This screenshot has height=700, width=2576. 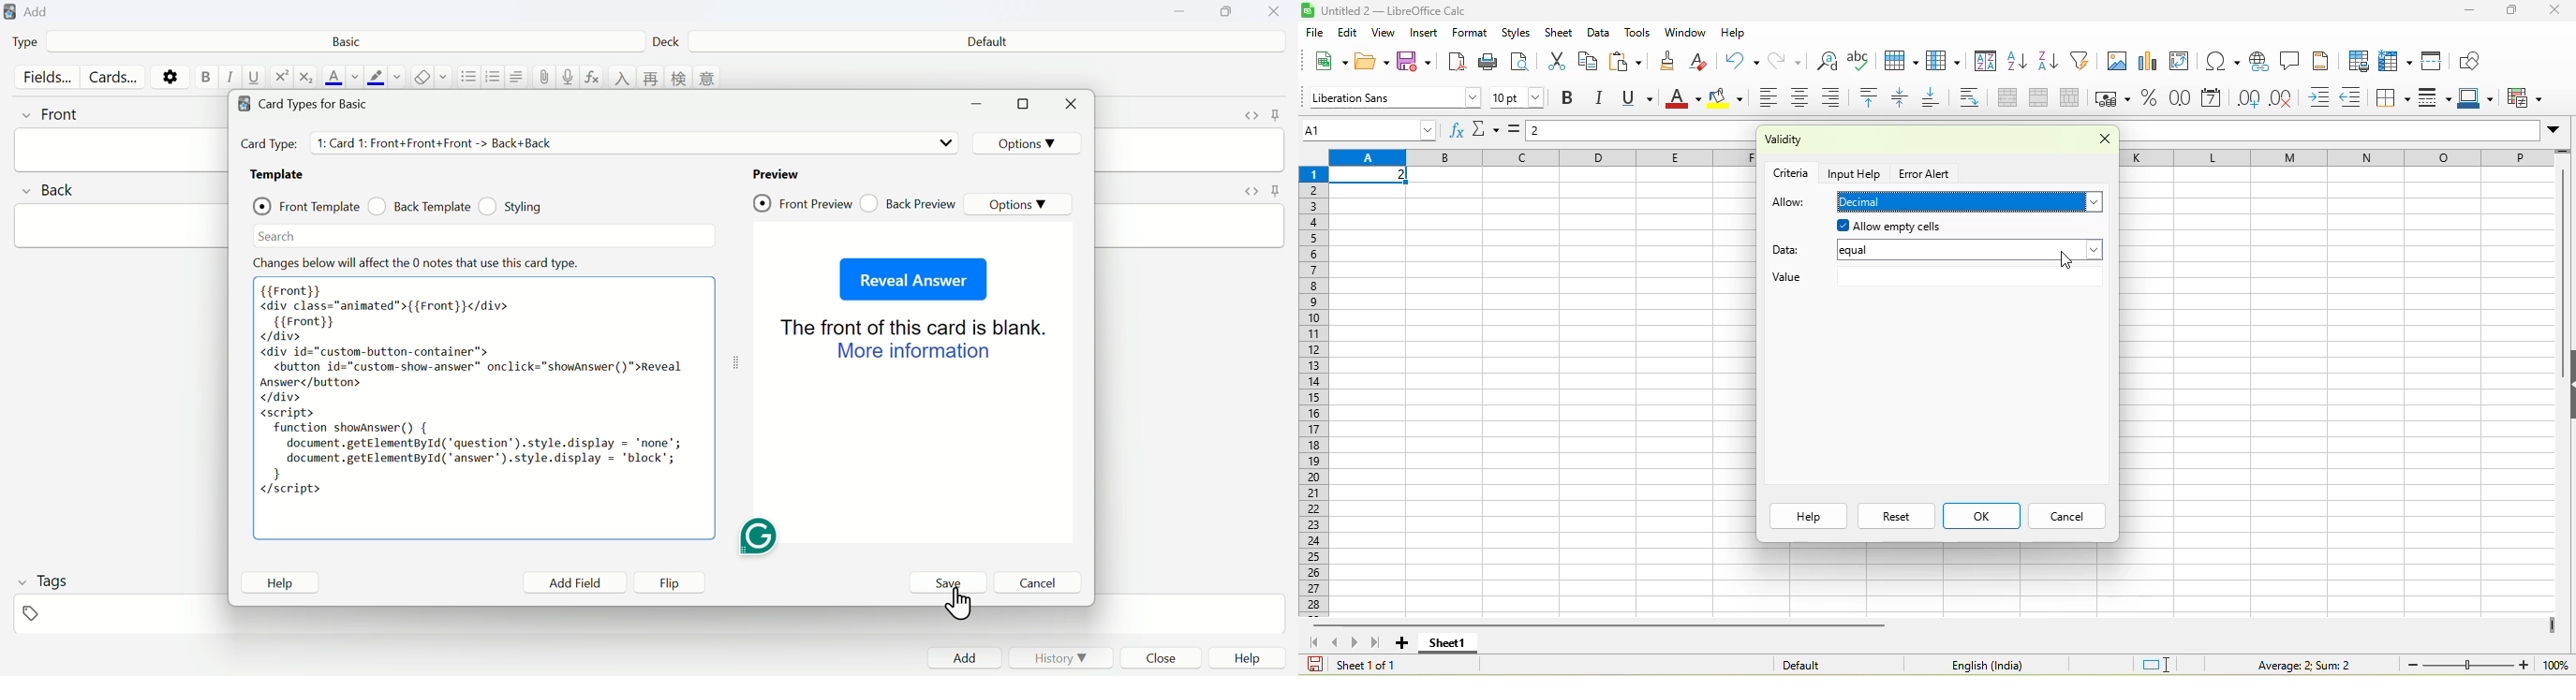 I want to click on cancel, so click(x=2065, y=517).